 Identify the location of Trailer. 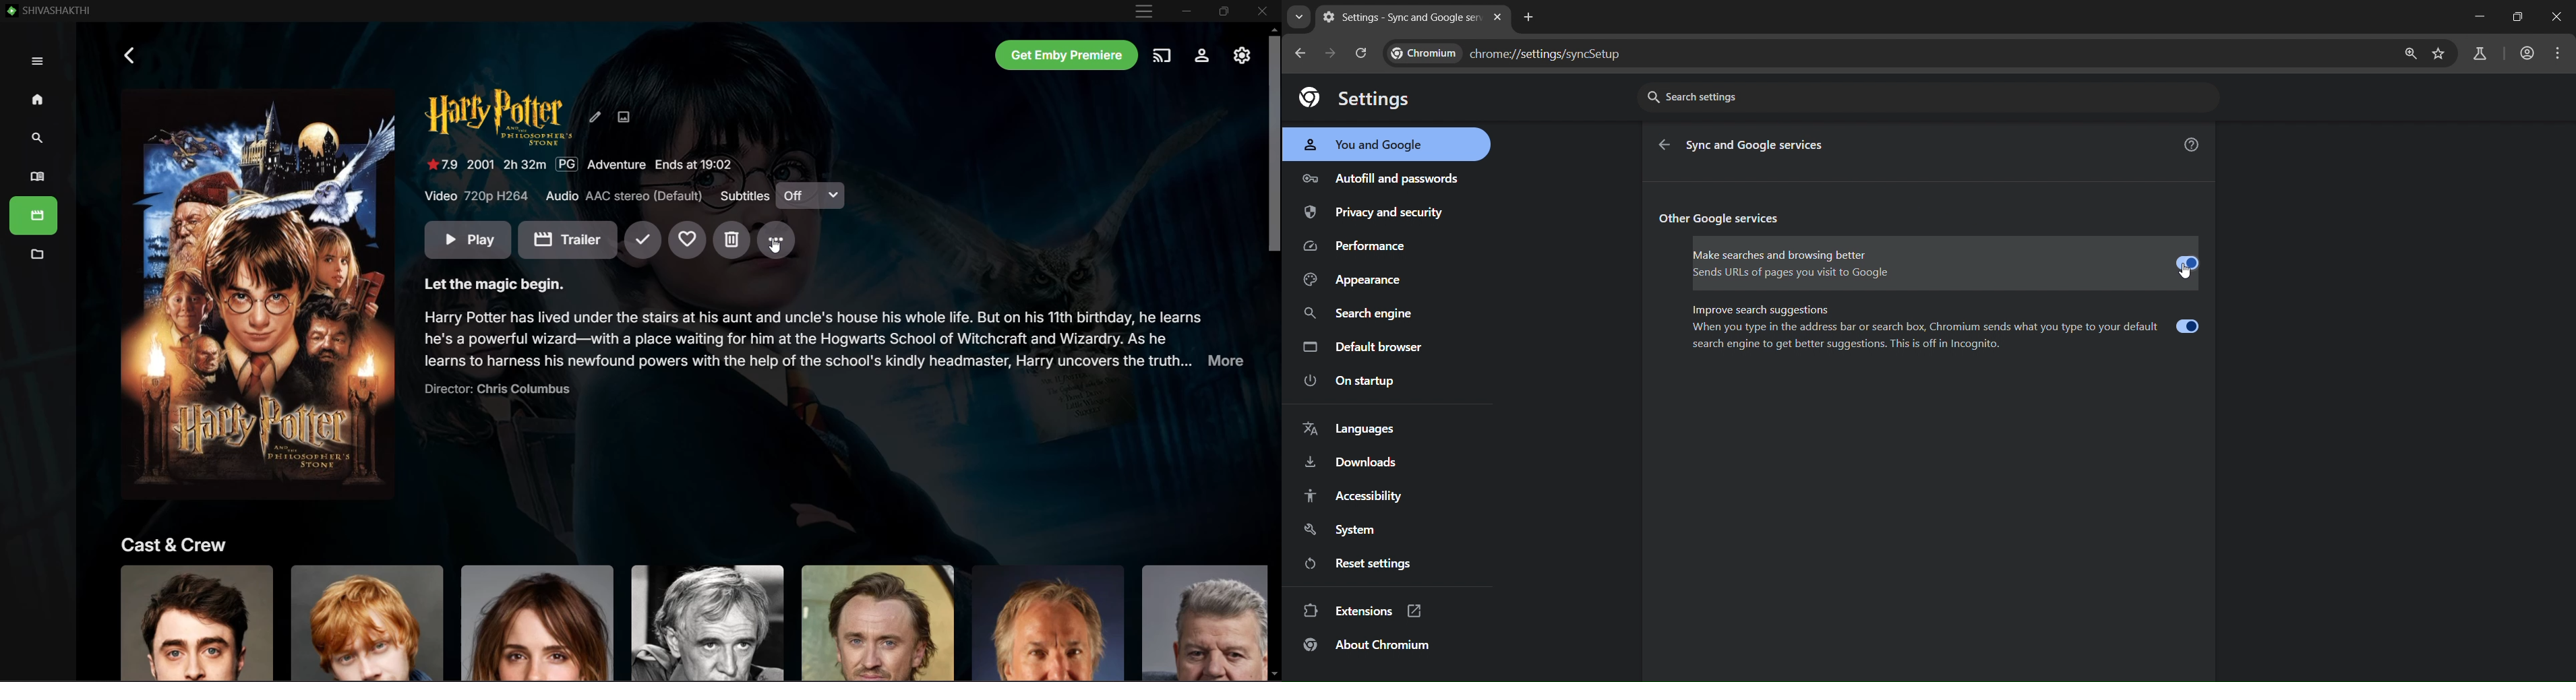
(567, 240).